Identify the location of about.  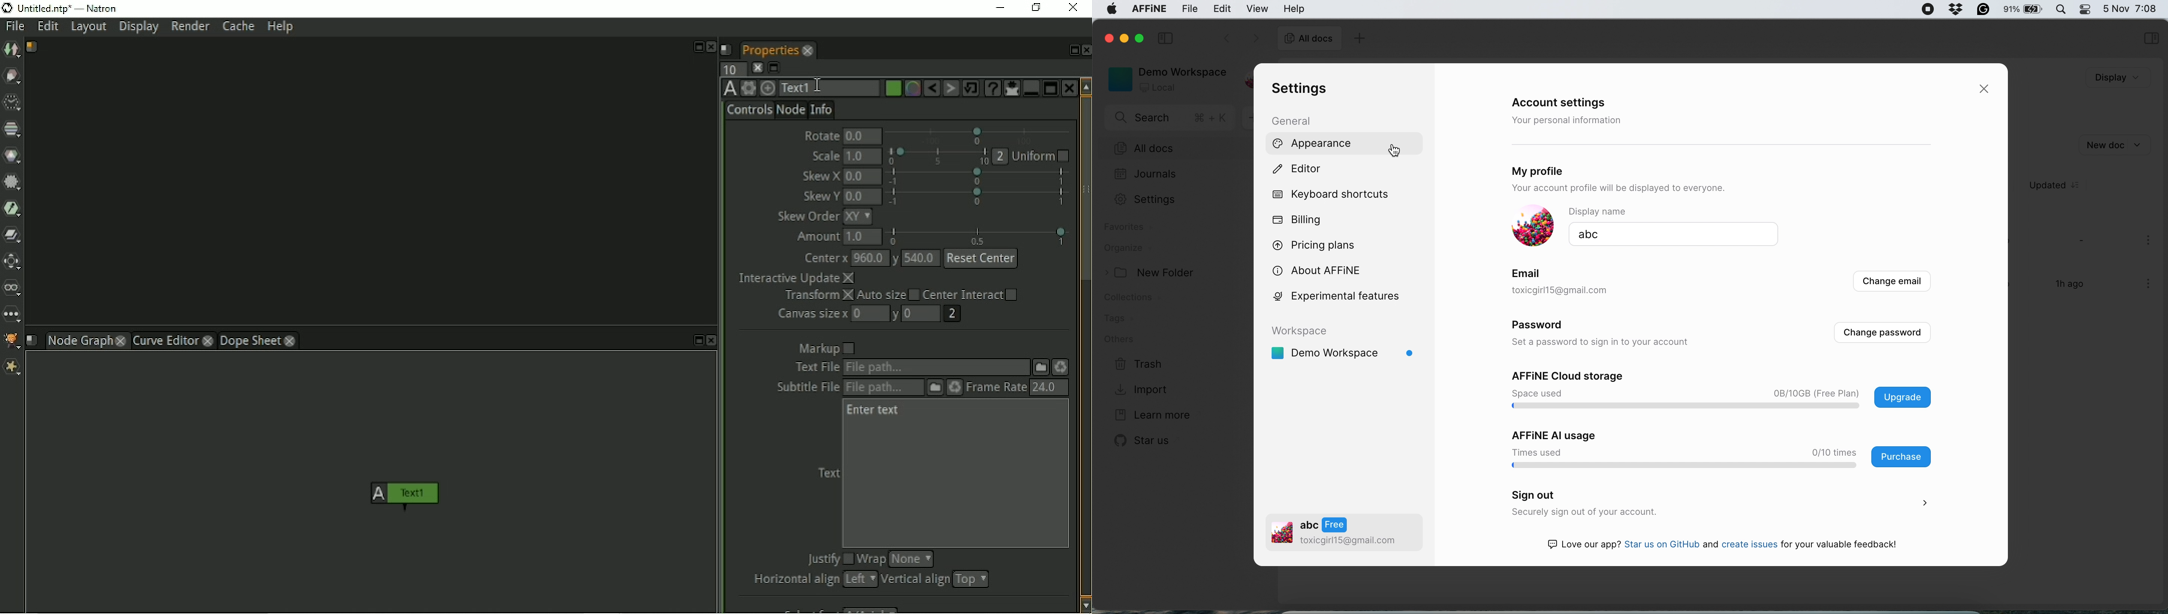
(1322, 270).